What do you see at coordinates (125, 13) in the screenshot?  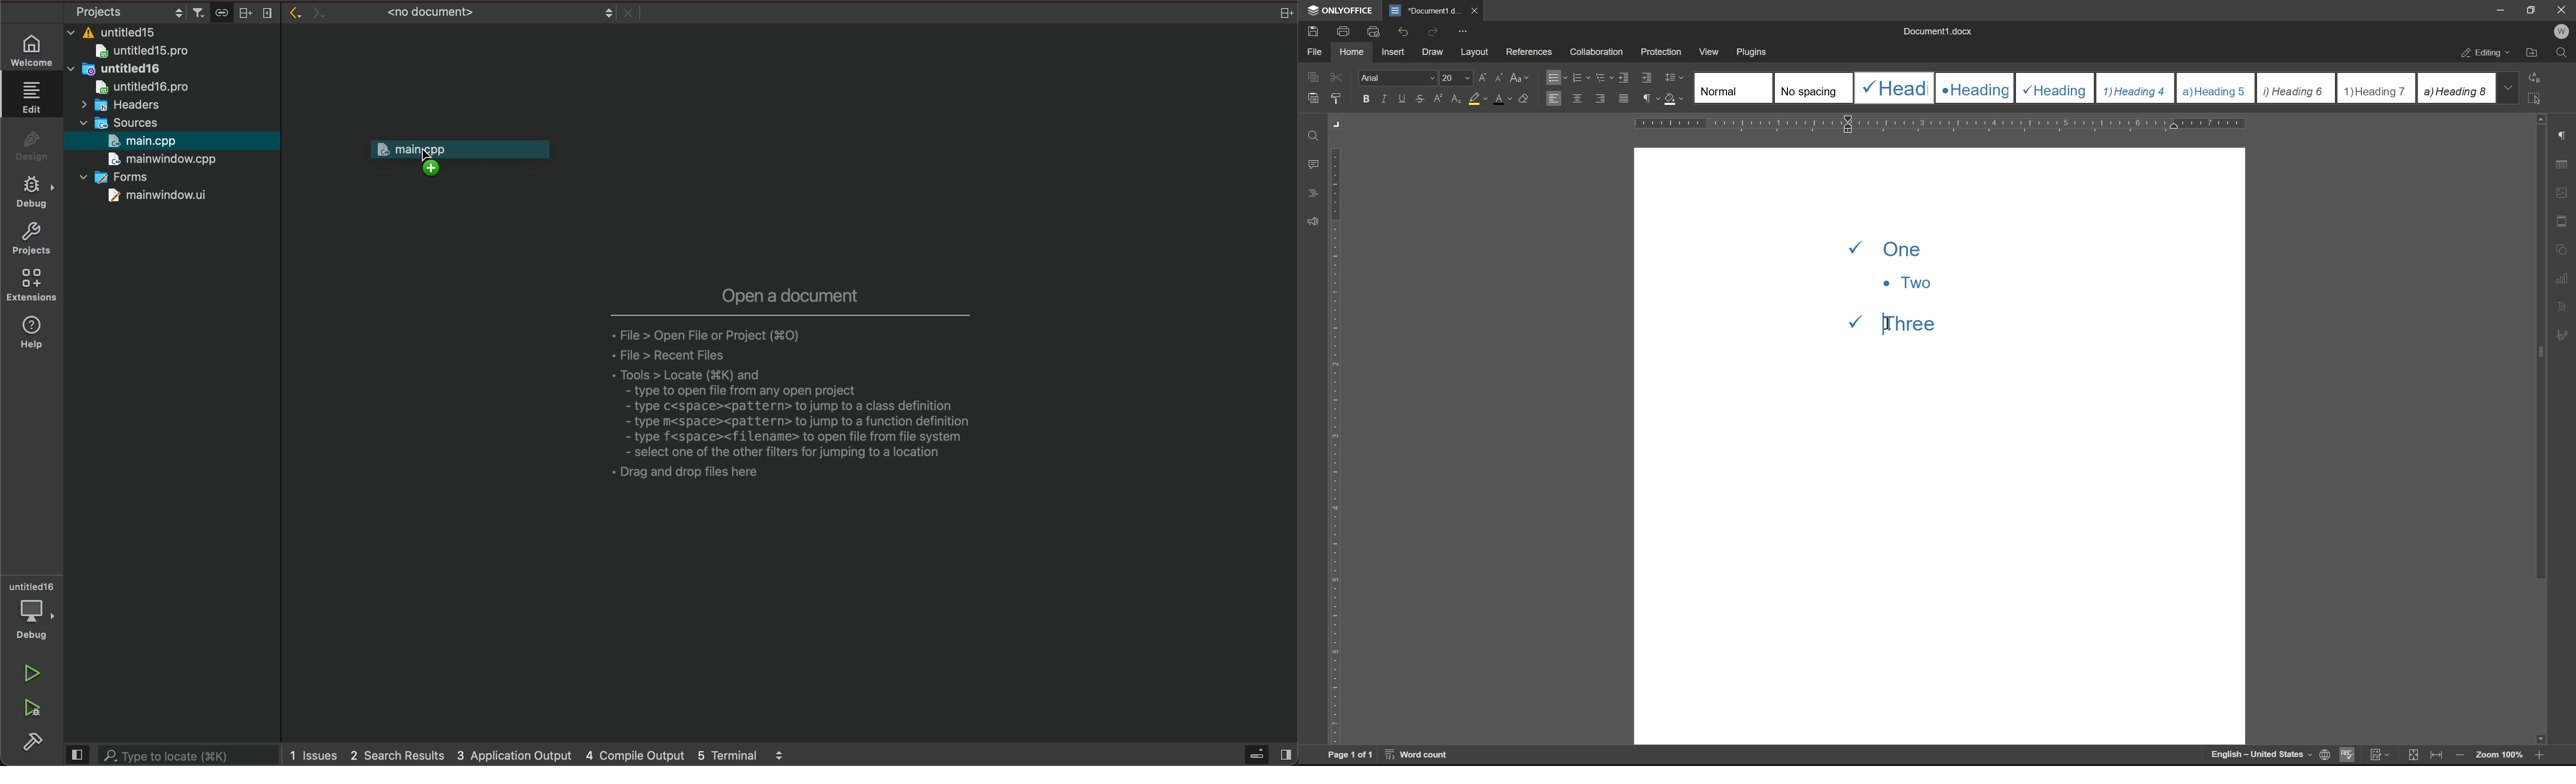 I see `select project` at bounding box center [125, 13].